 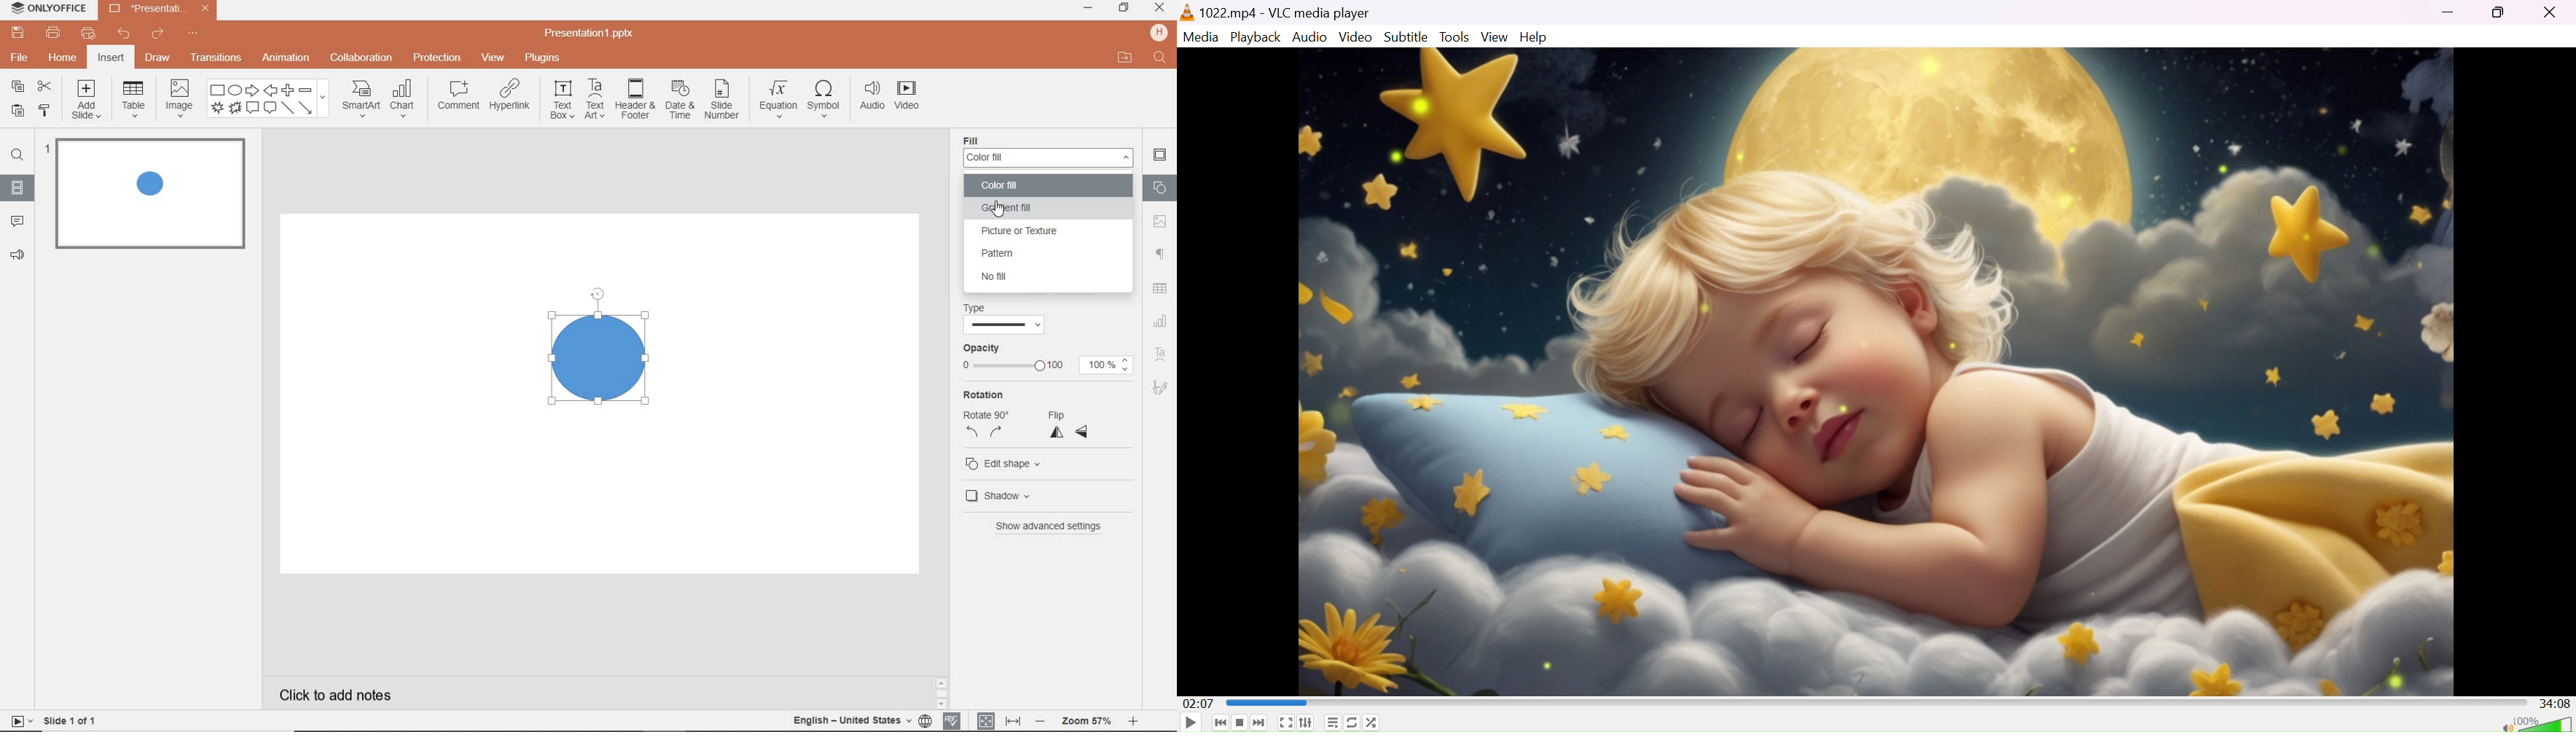 What do you see at coordinates (1354, 38) in the screenshot?
I see `Video` at bounding box center [1354, 38].